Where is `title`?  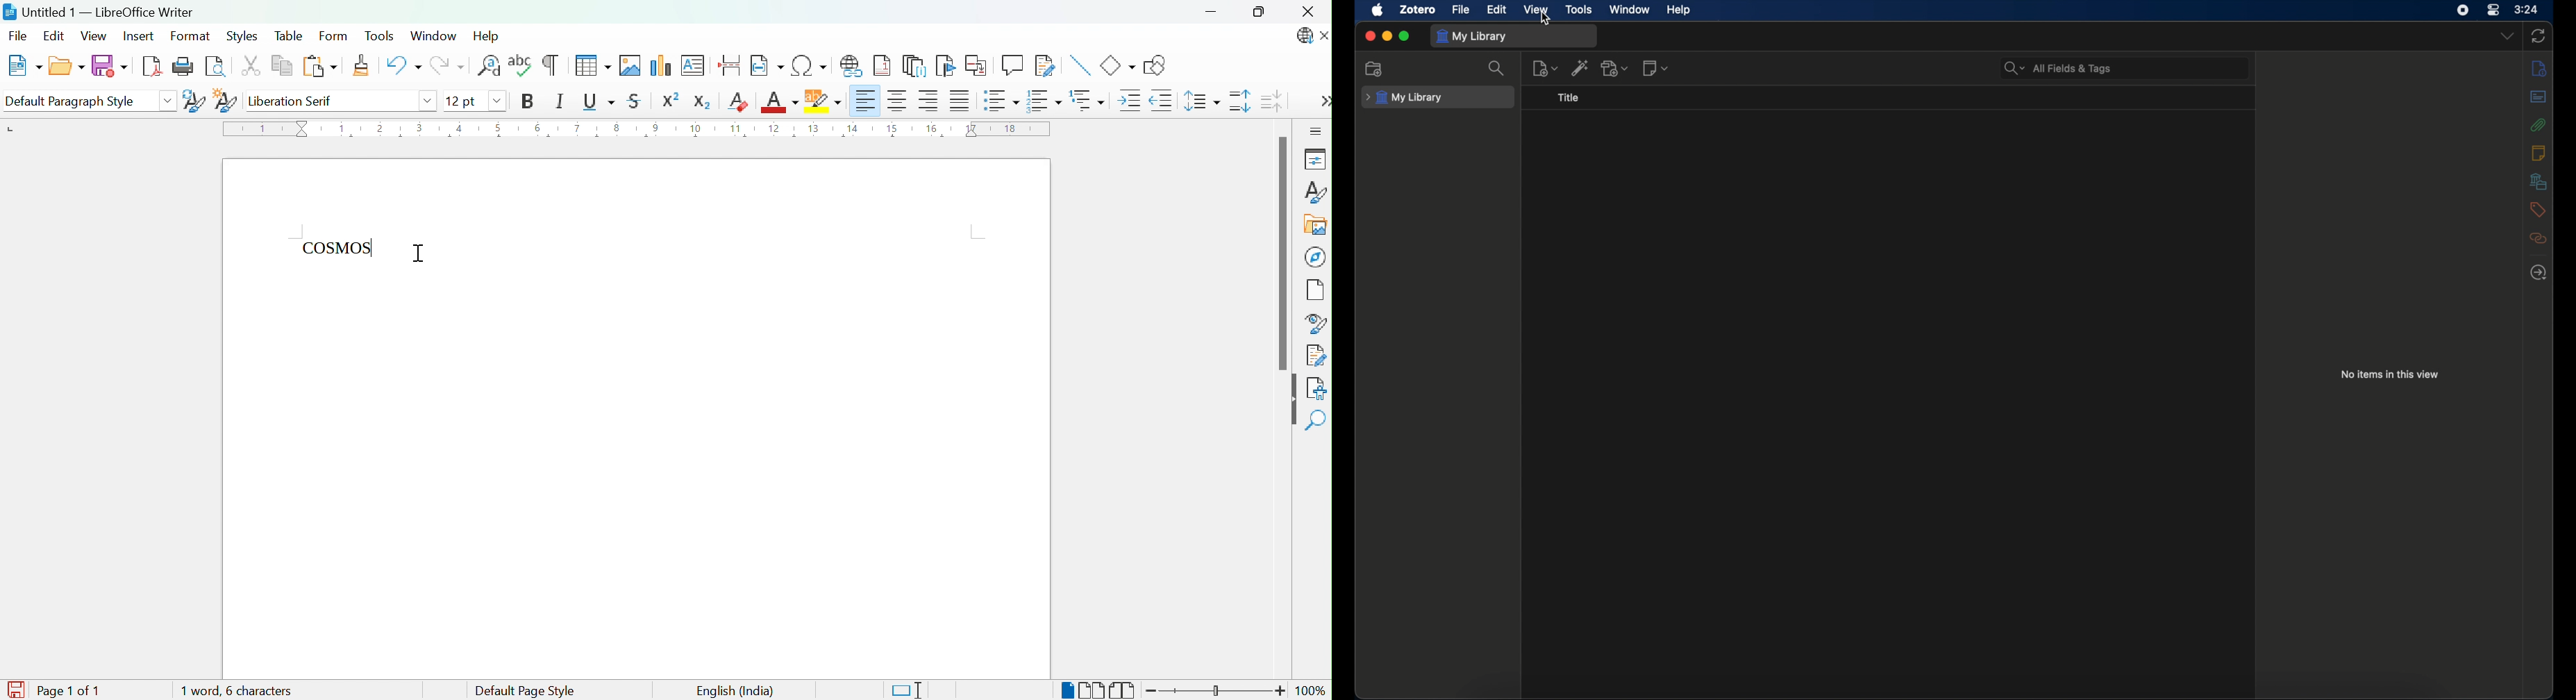
title is located at coordinates (1570, 98).